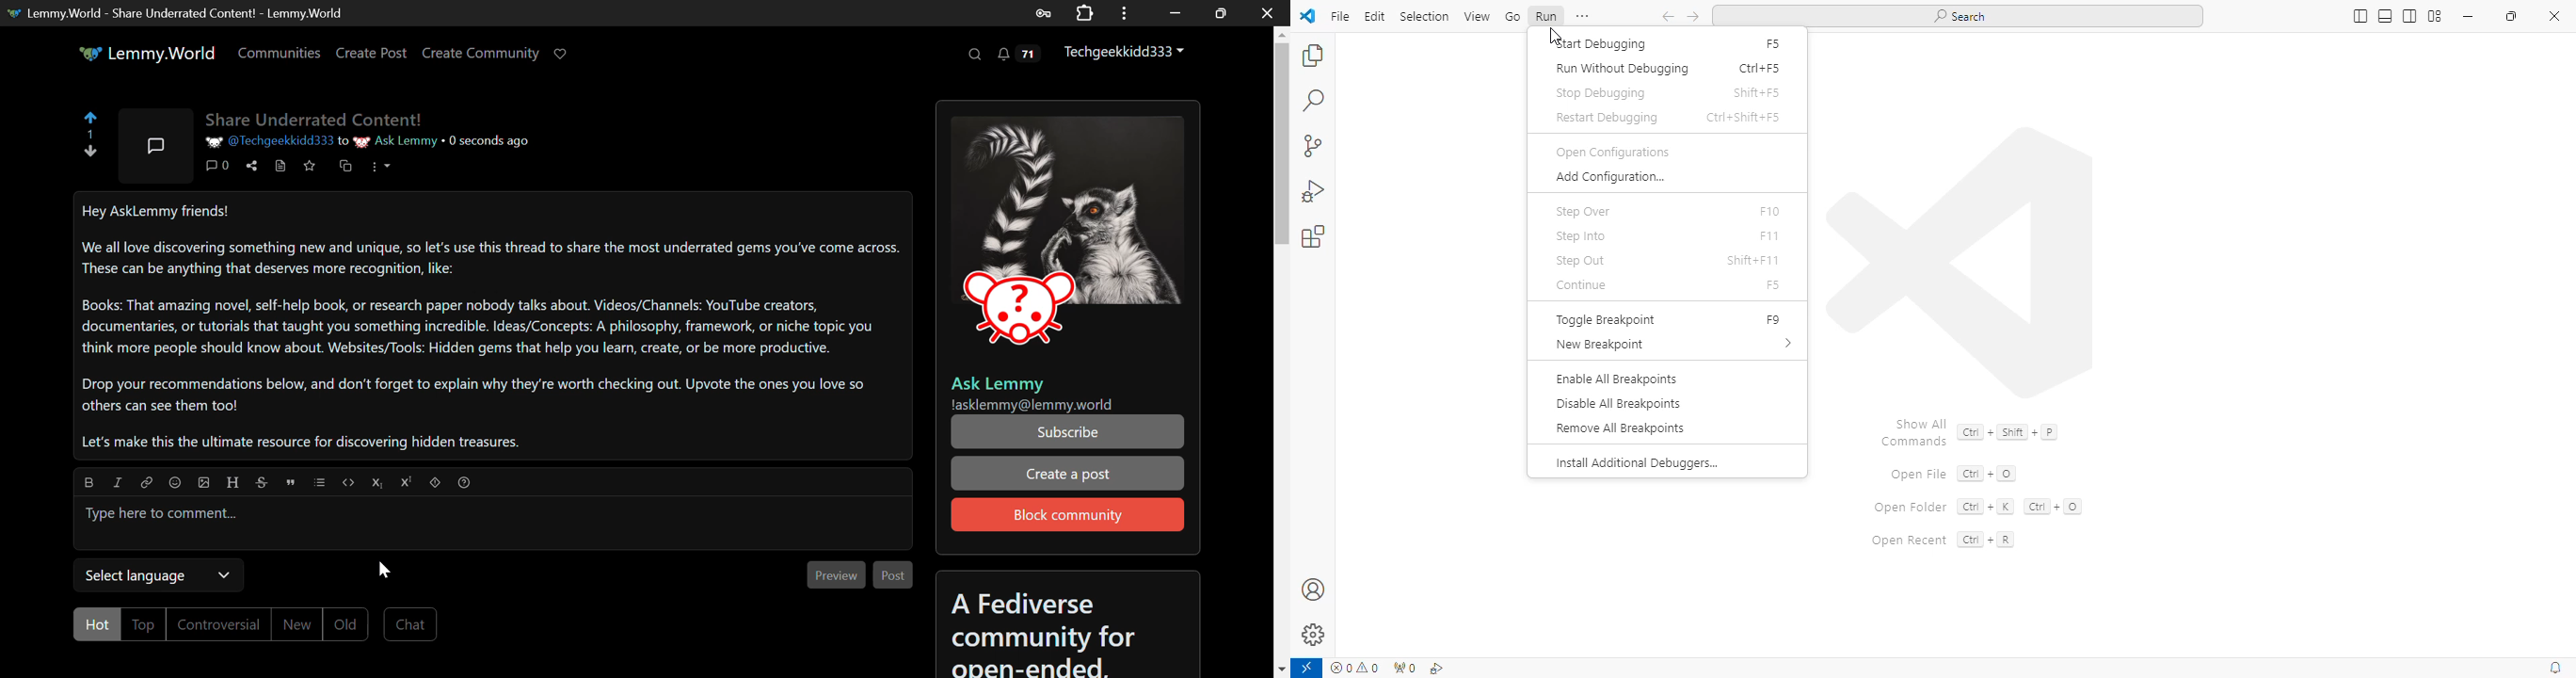 The image size is (2576, 700). What do you see at coordinates (214, 624) in the screenshot?
I see `Comment Filters, Hot Selected` at bounding box center [214, 624].